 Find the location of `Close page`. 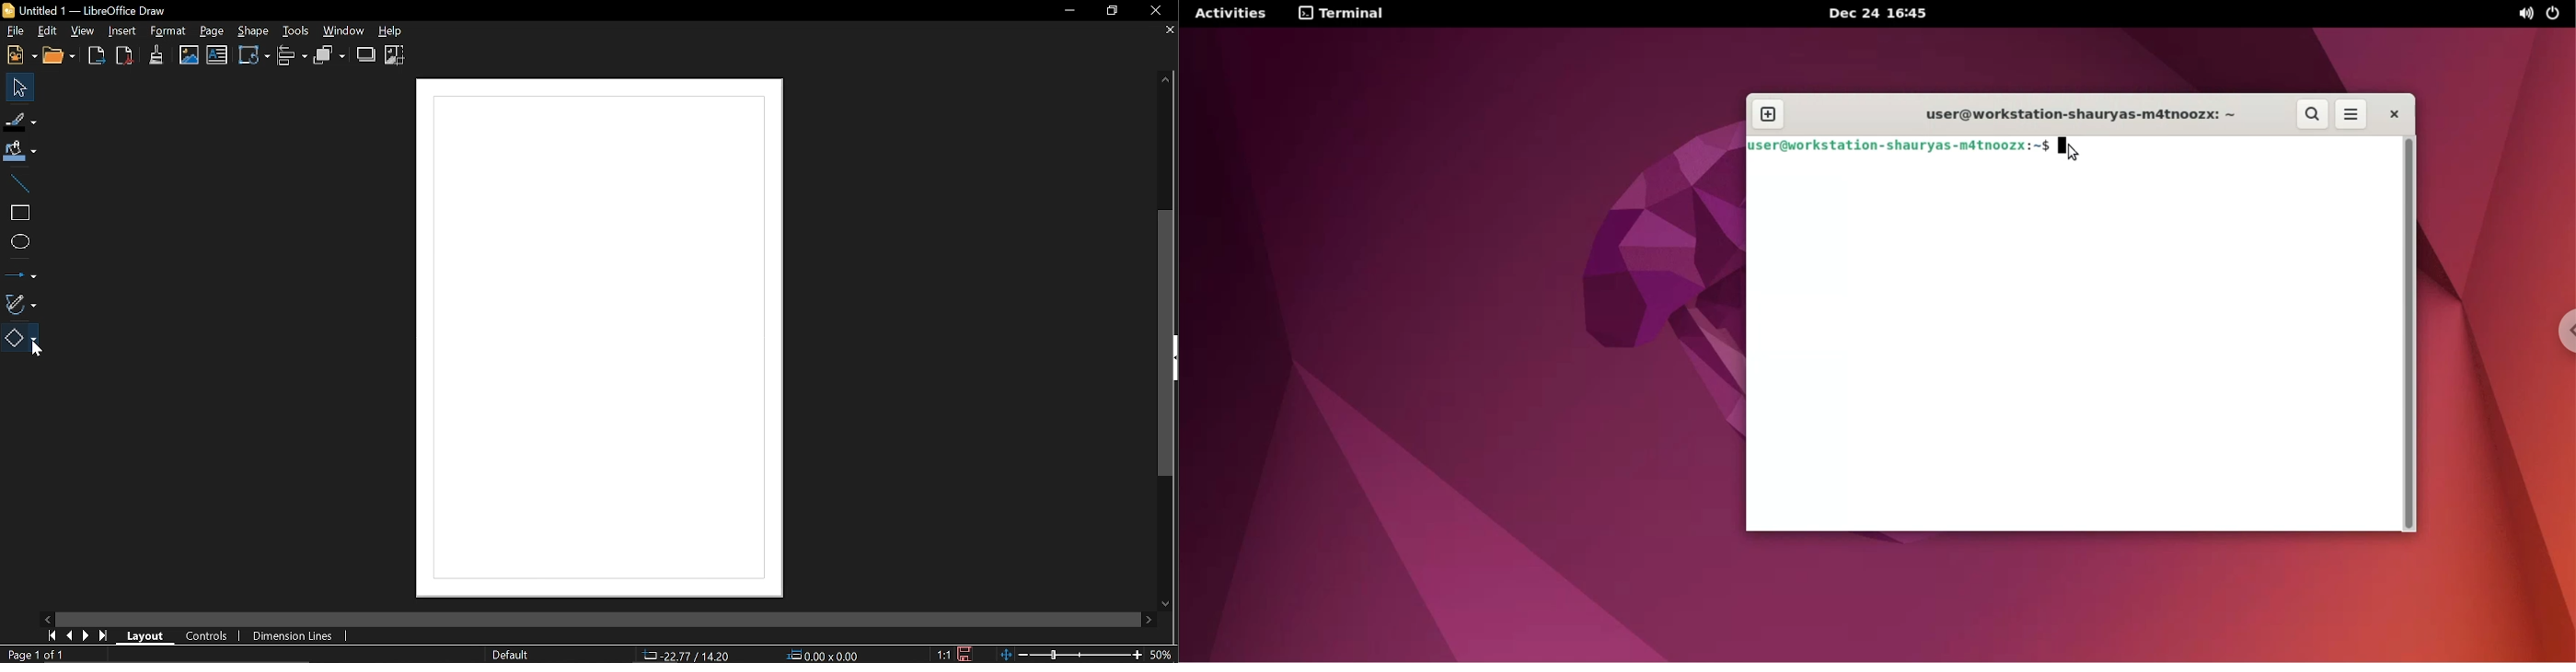

Close page is located at coordinates (1167, 30).